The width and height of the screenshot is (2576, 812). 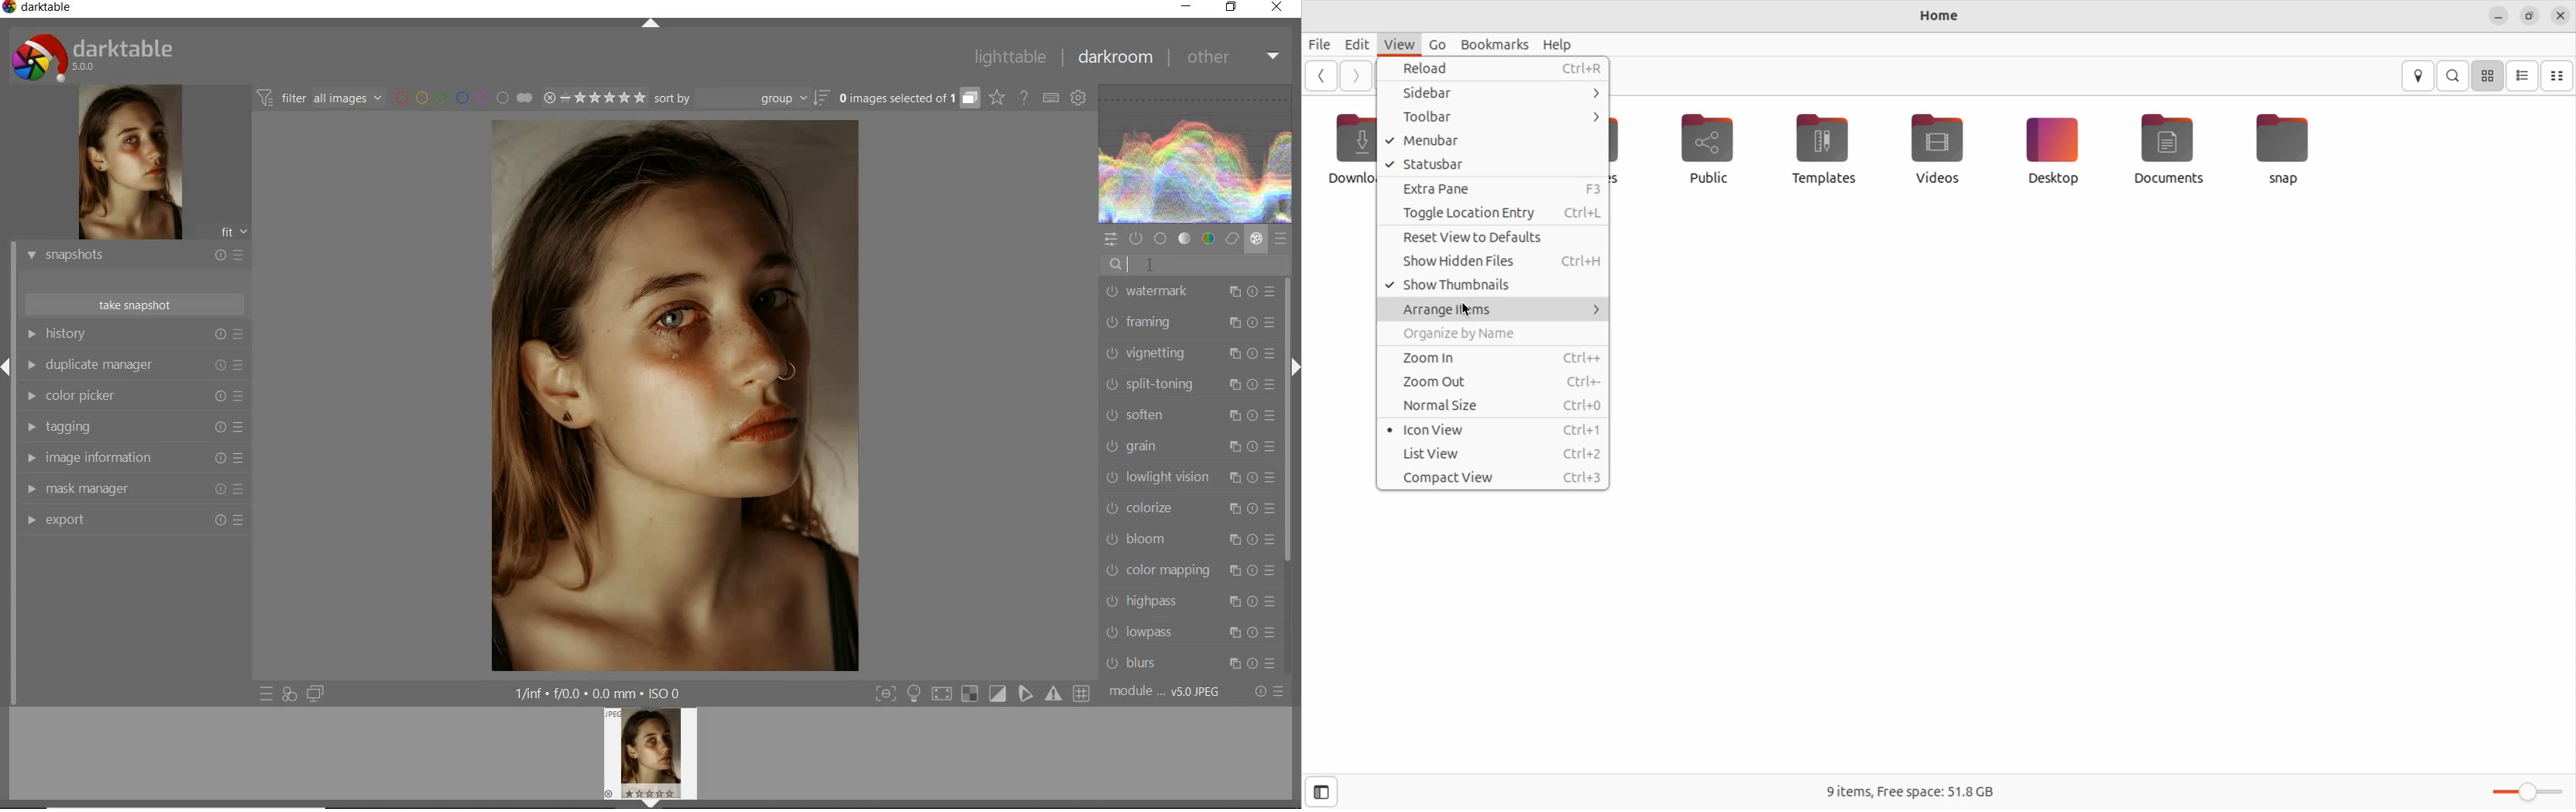 I want to click on toggle location entry, so click(x=1494, y=214).